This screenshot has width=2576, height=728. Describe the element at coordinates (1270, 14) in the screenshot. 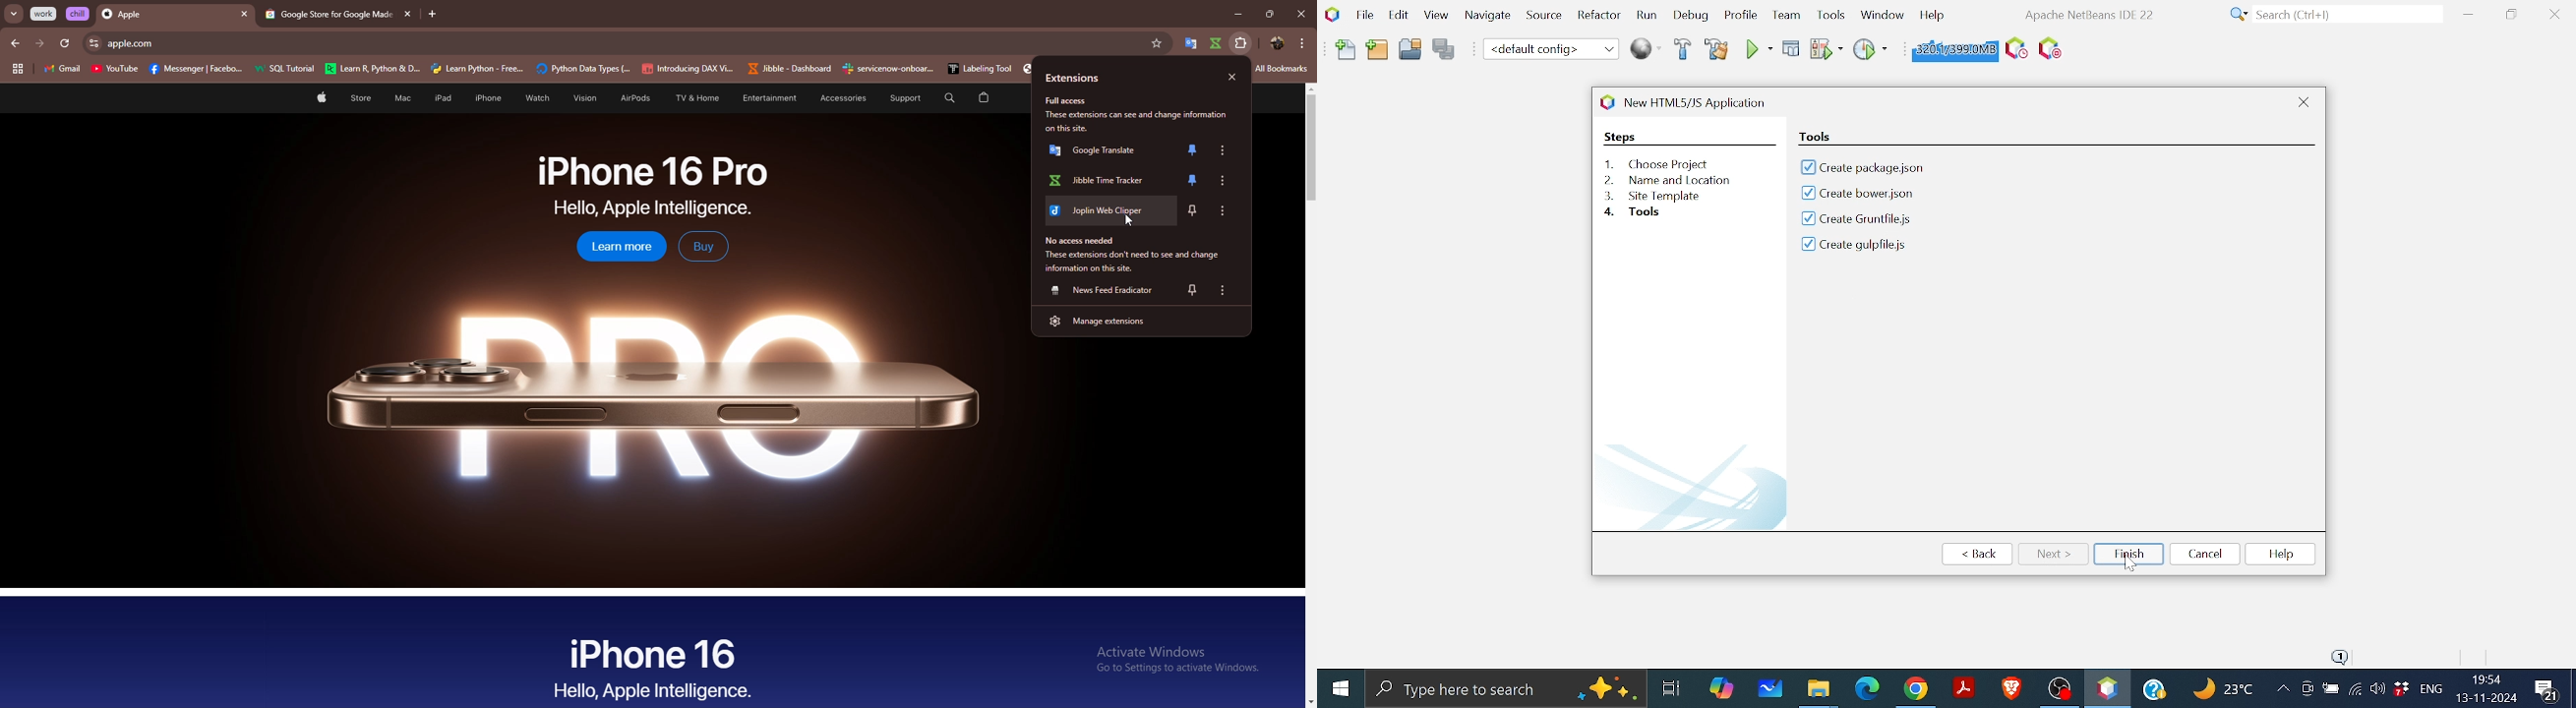

I see `resize` at that location.